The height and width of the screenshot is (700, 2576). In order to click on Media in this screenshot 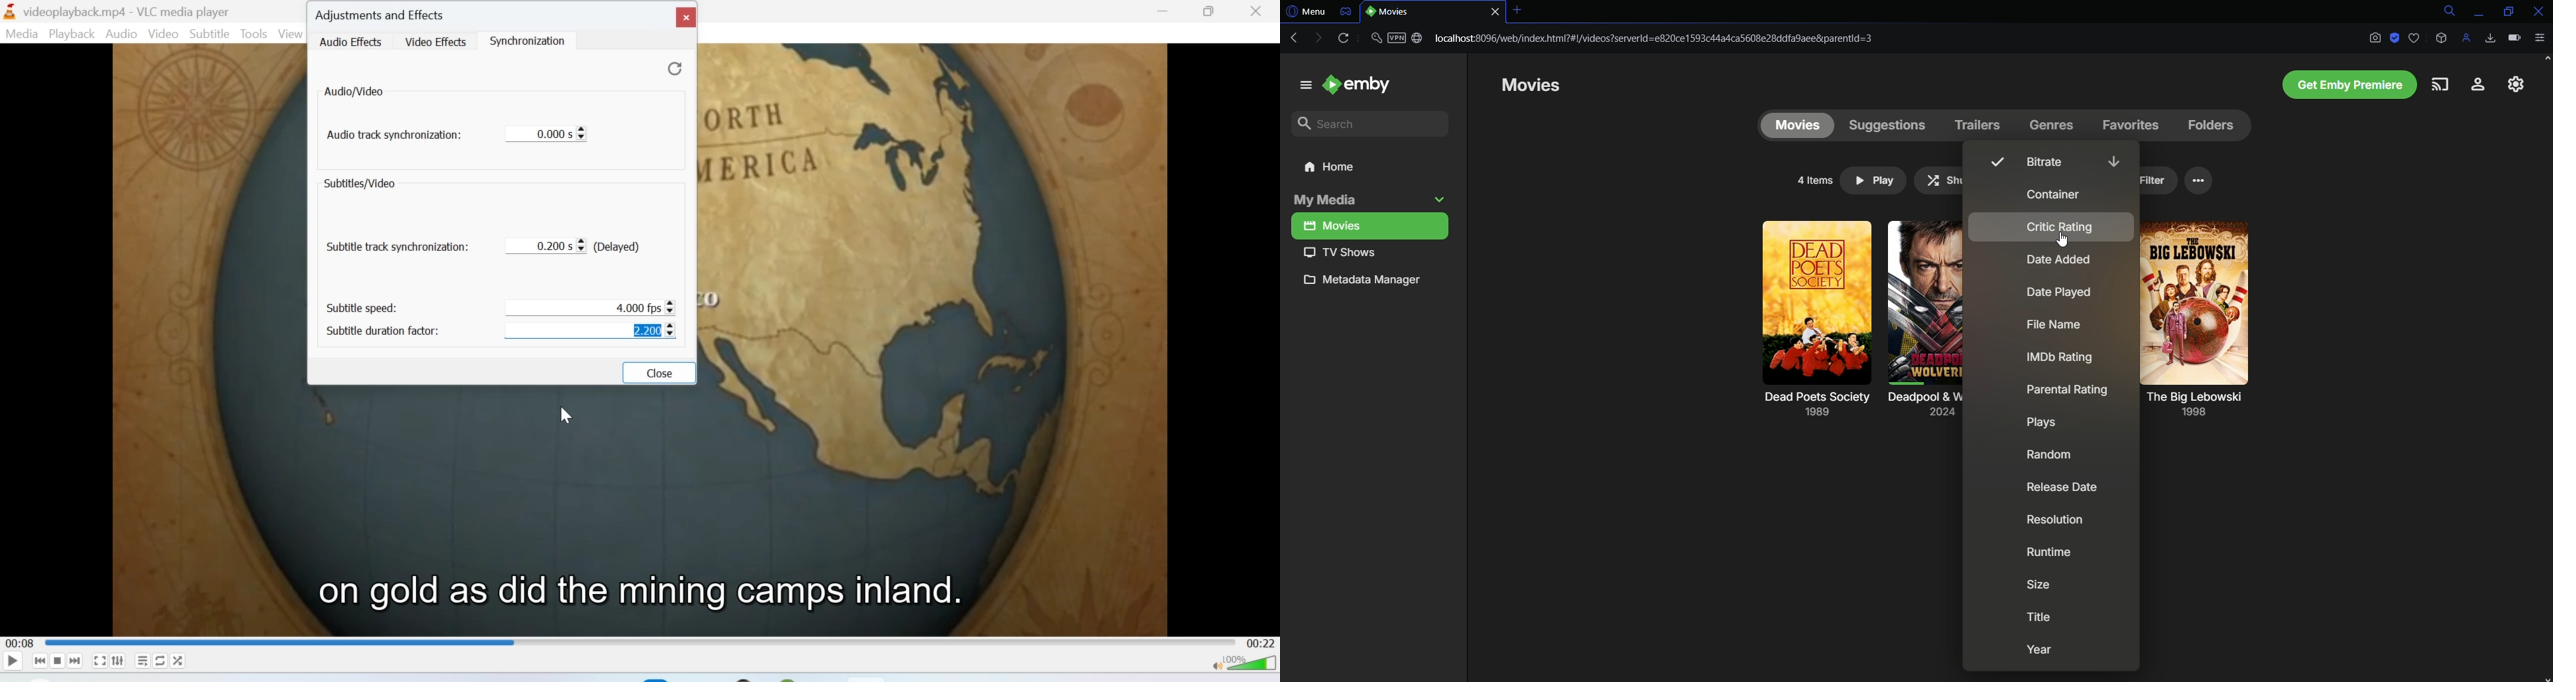, I will do `click(22, 33)`.